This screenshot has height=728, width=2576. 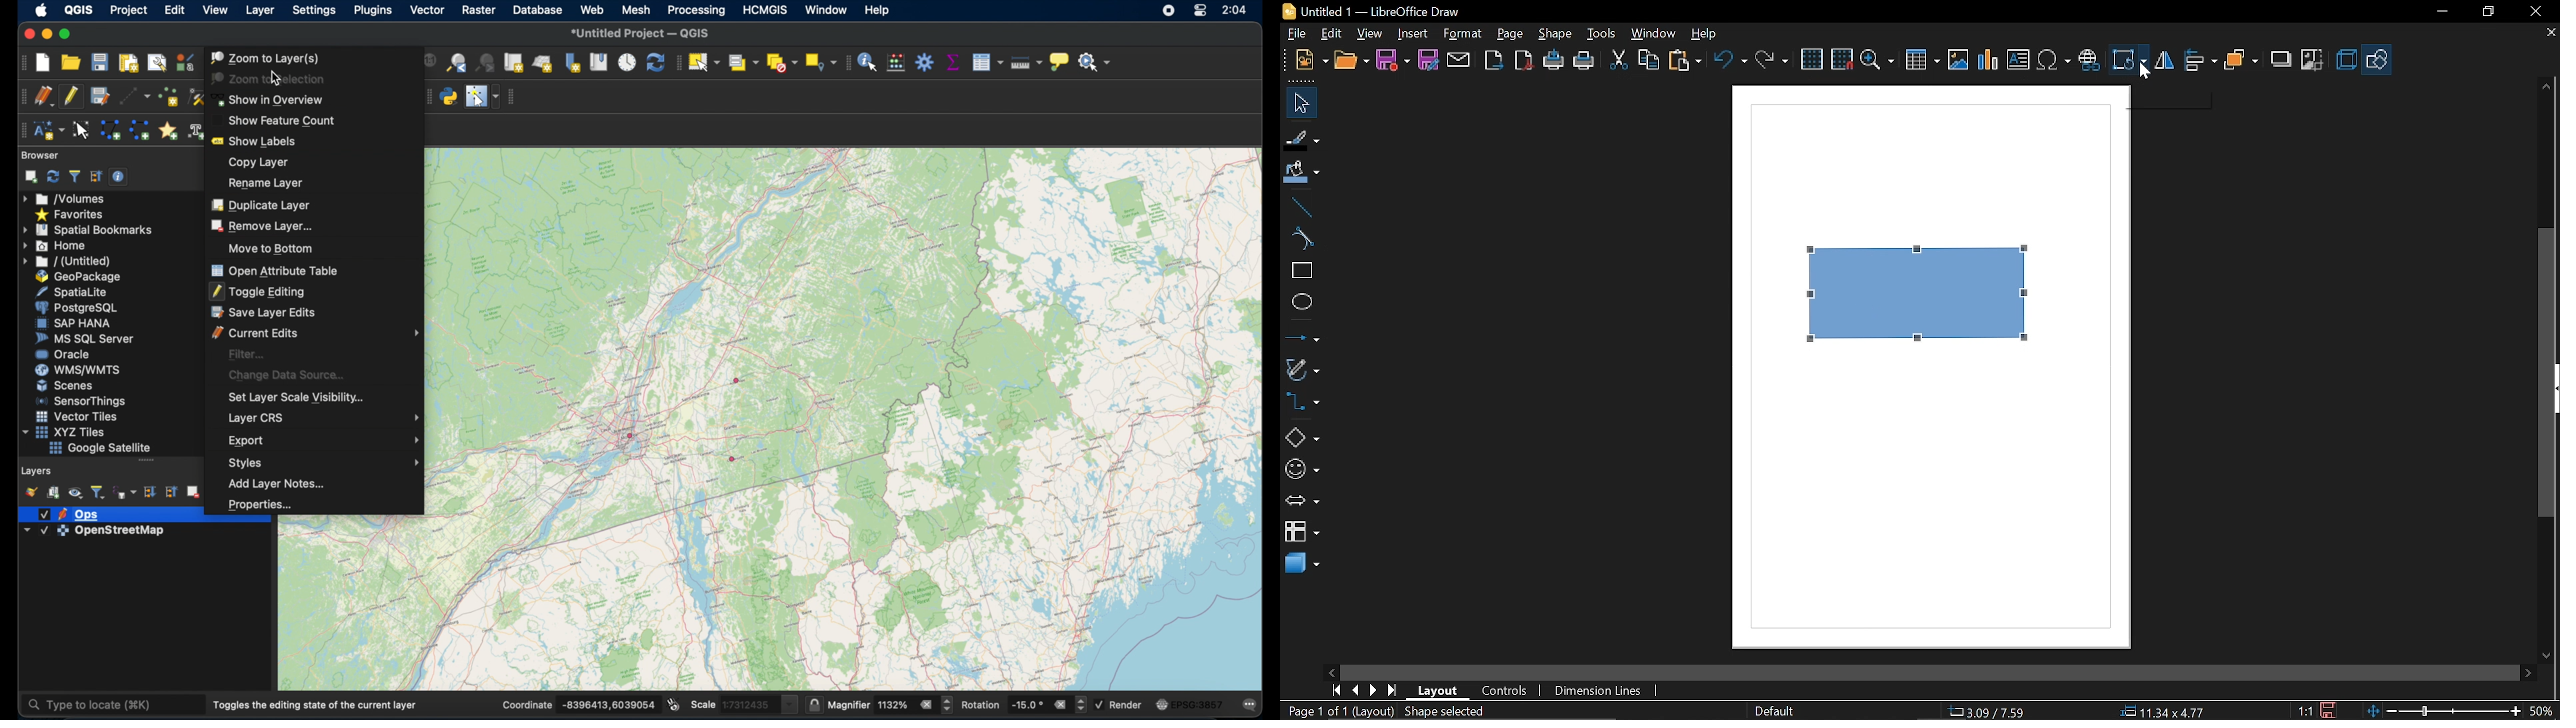 I want to click on attach, so click(x=1459, y=60).